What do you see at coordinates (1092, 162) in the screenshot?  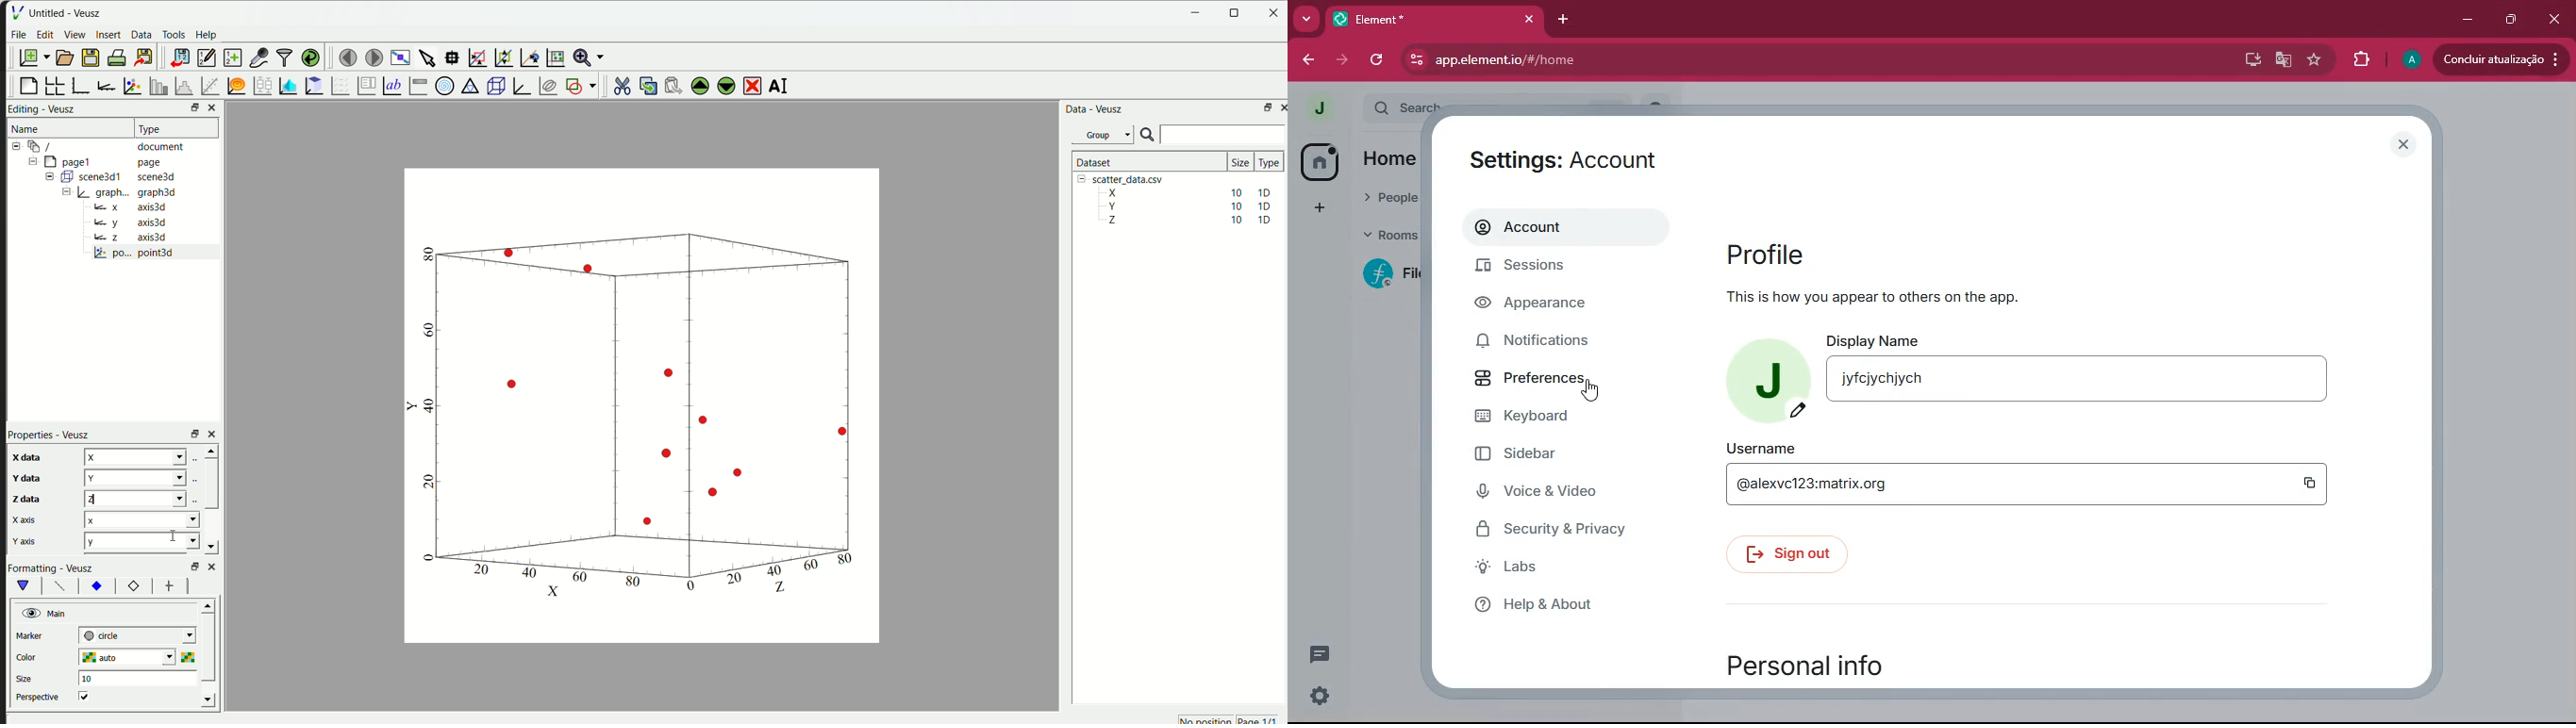 I see `| Dataset` at bounding box center [1092, 162].